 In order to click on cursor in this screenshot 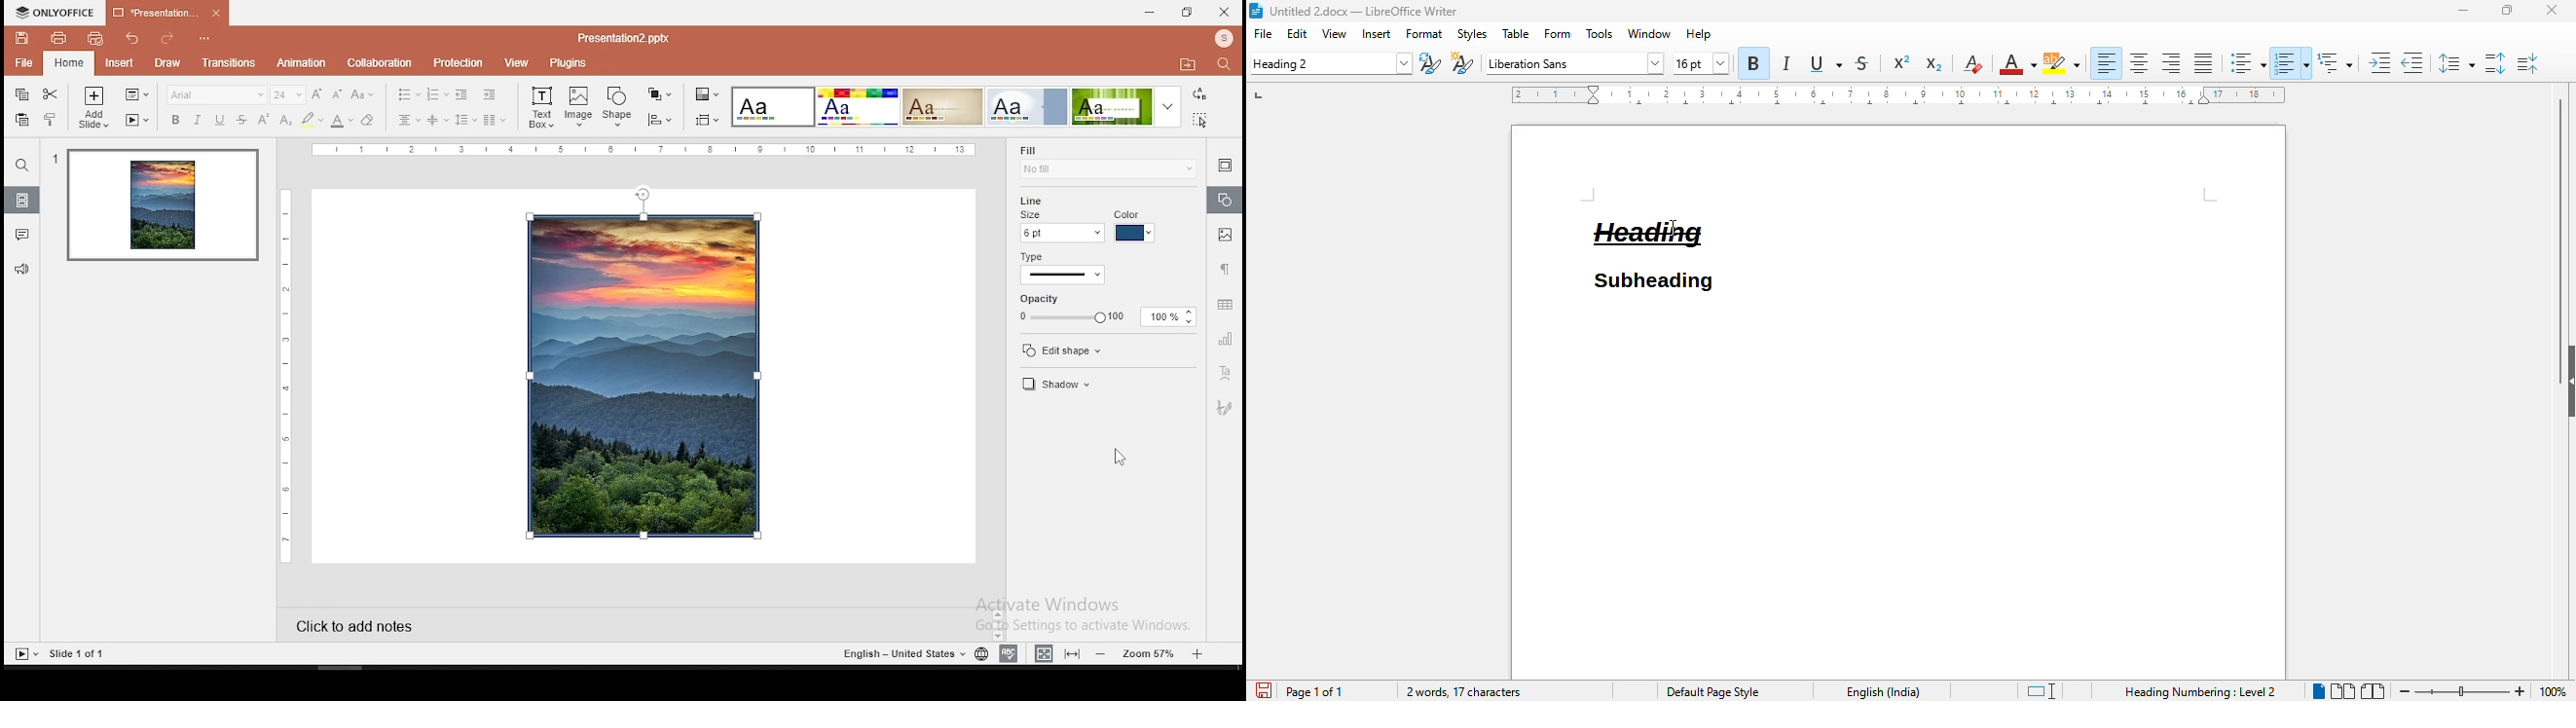, I will do `click(1672, 229)`.